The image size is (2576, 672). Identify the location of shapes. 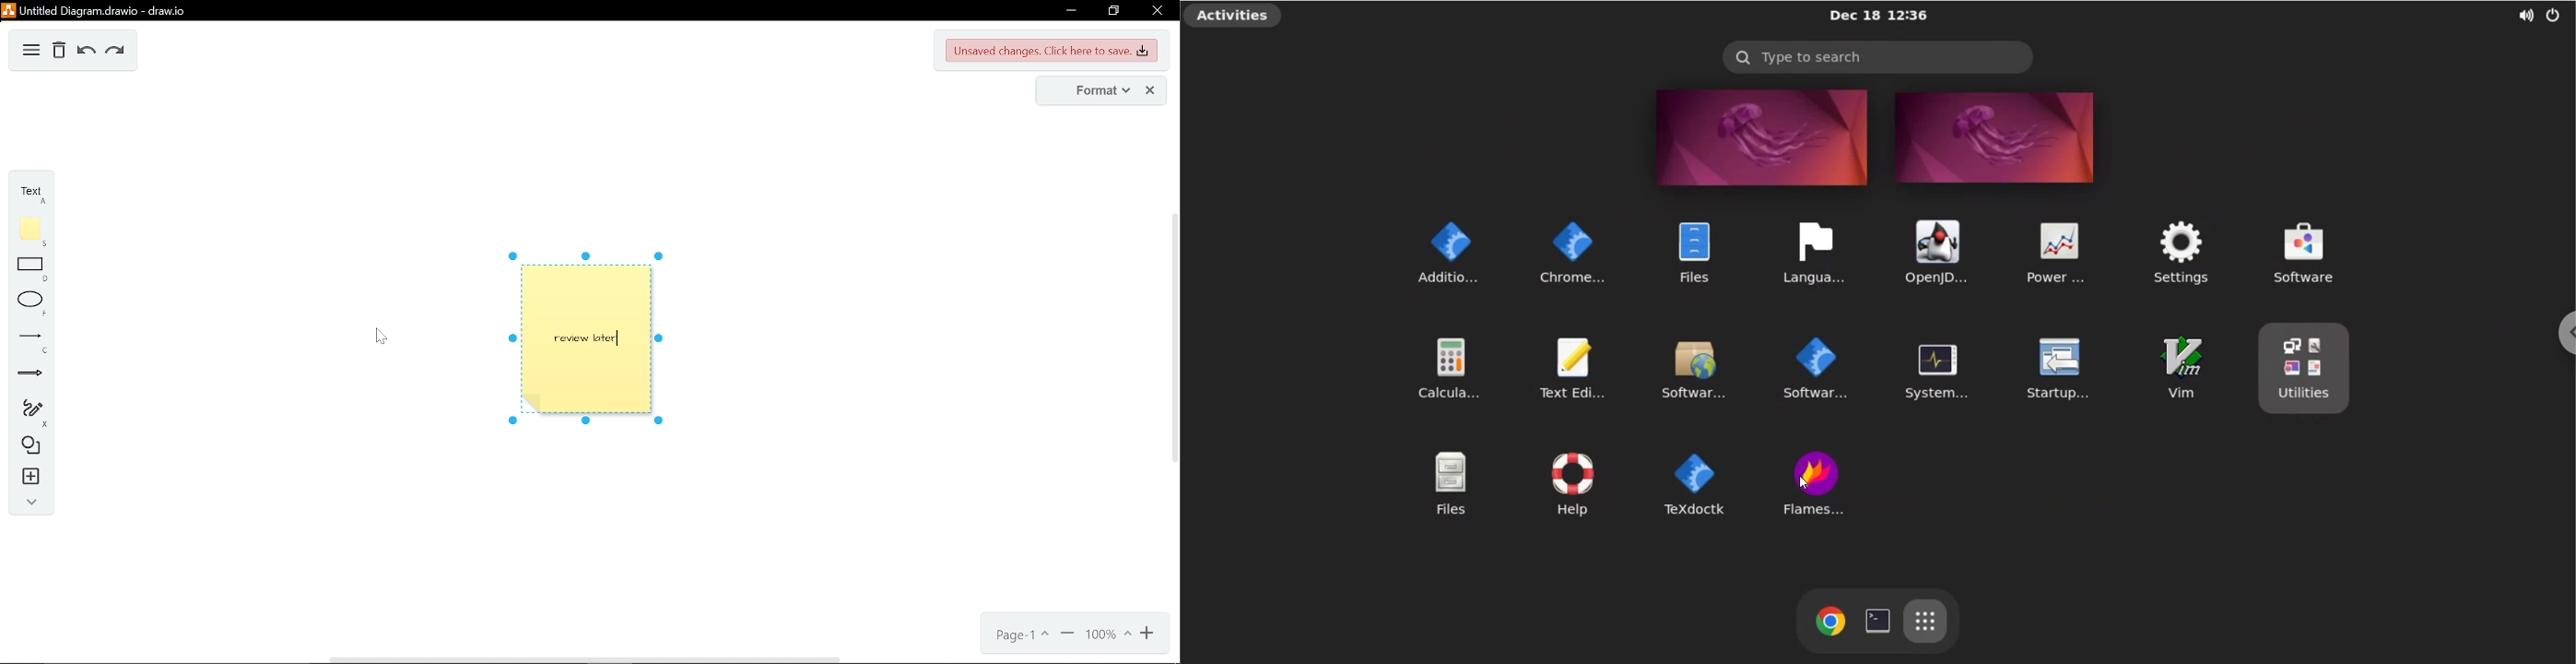
(28, 447).